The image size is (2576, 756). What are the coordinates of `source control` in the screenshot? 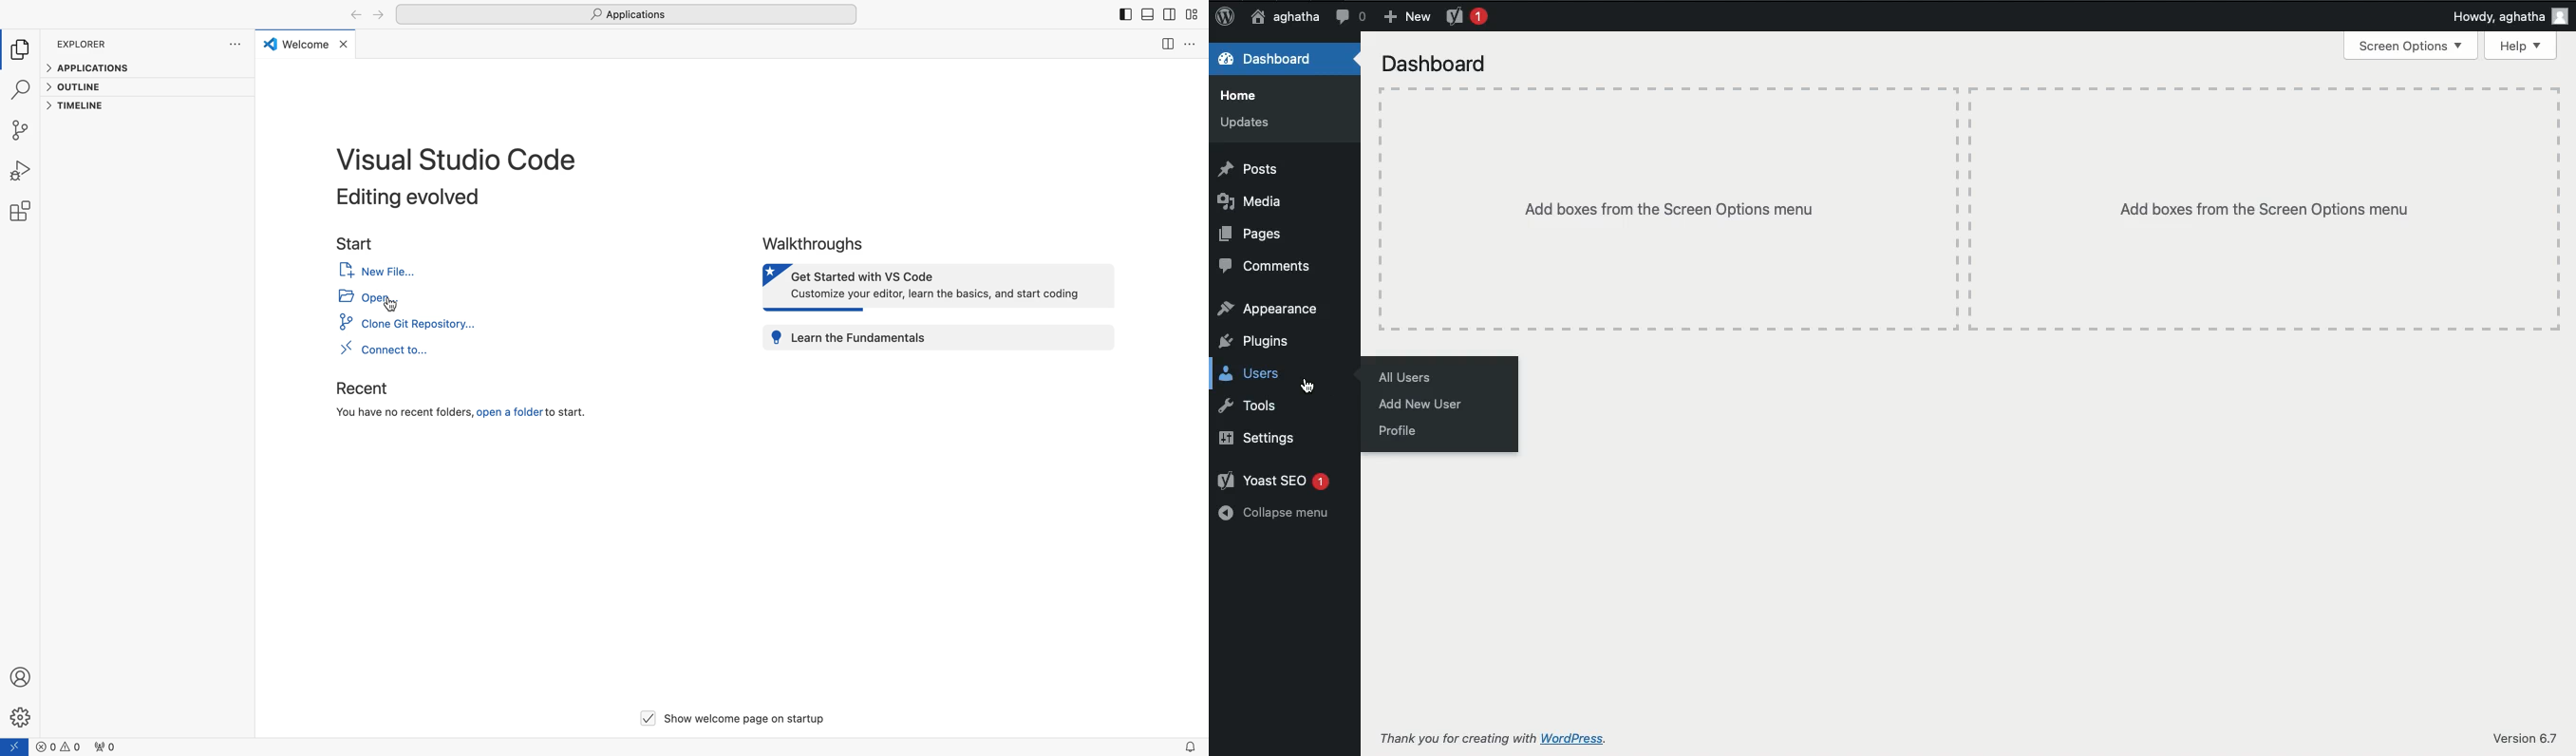 It's located at (23, 130).